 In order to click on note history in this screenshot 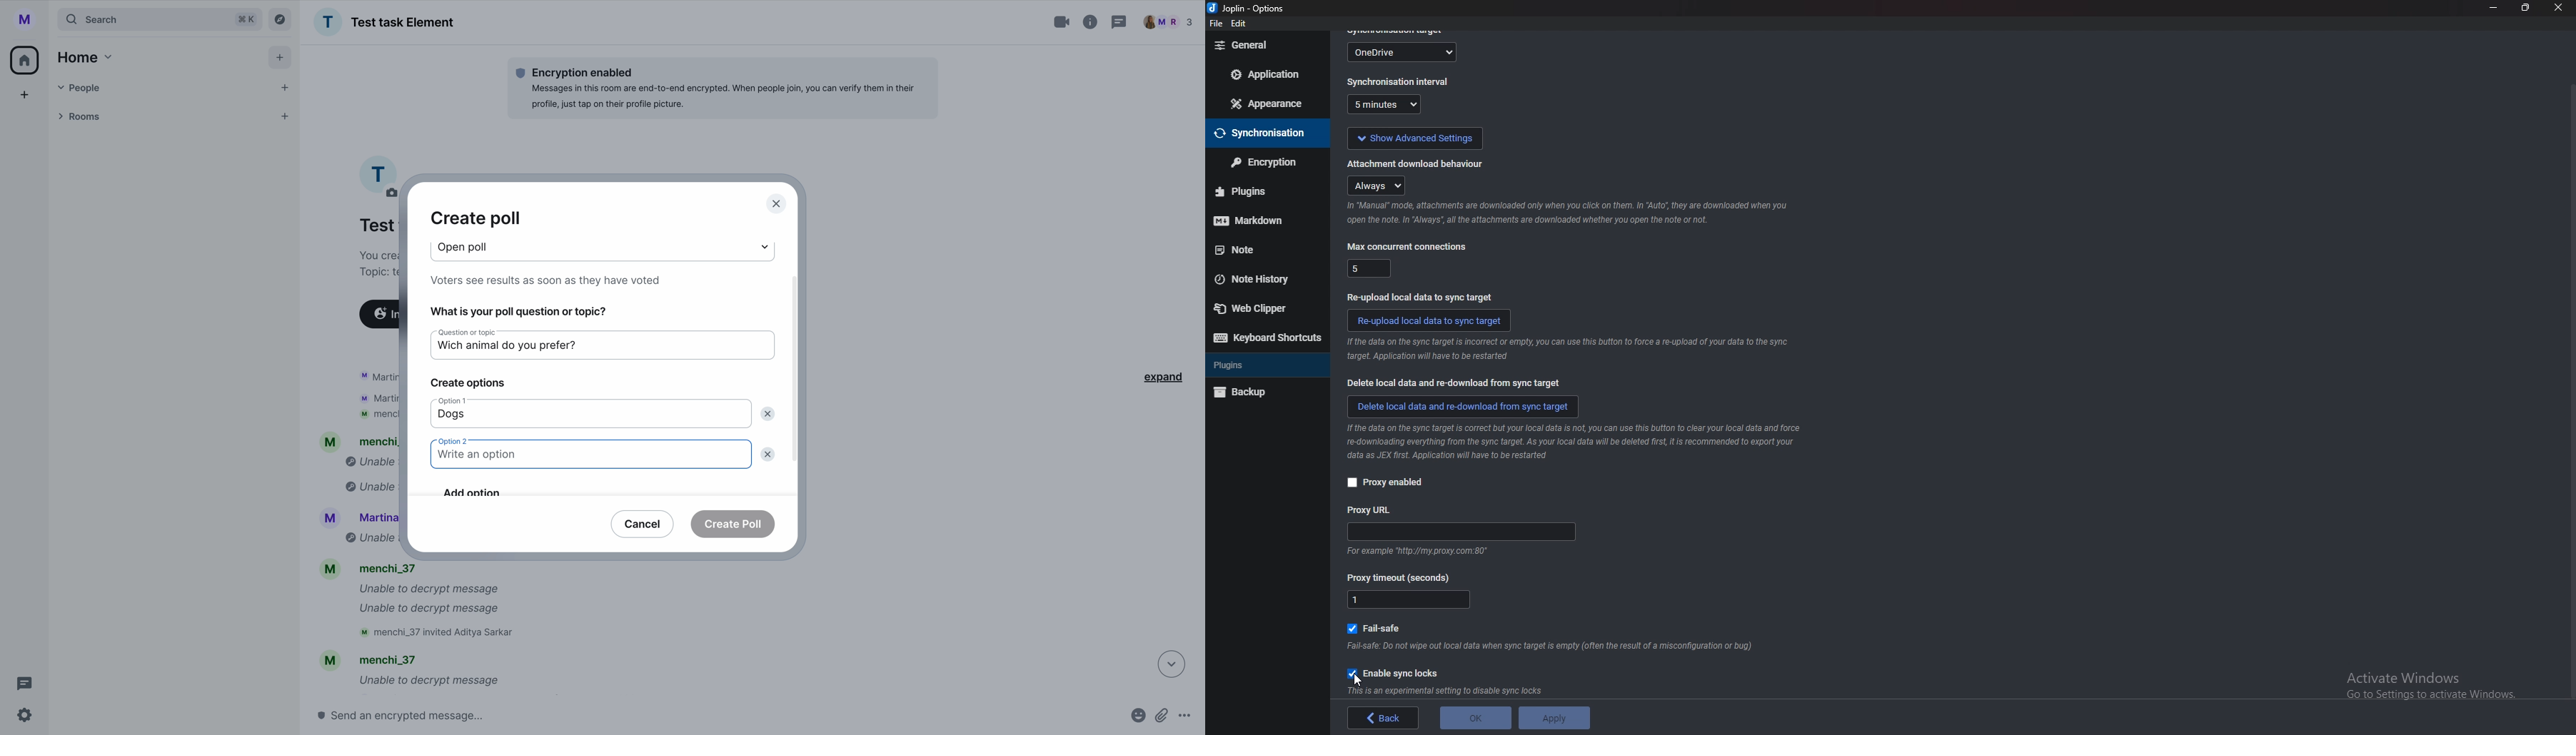, I will do `click(1259, 279)`.